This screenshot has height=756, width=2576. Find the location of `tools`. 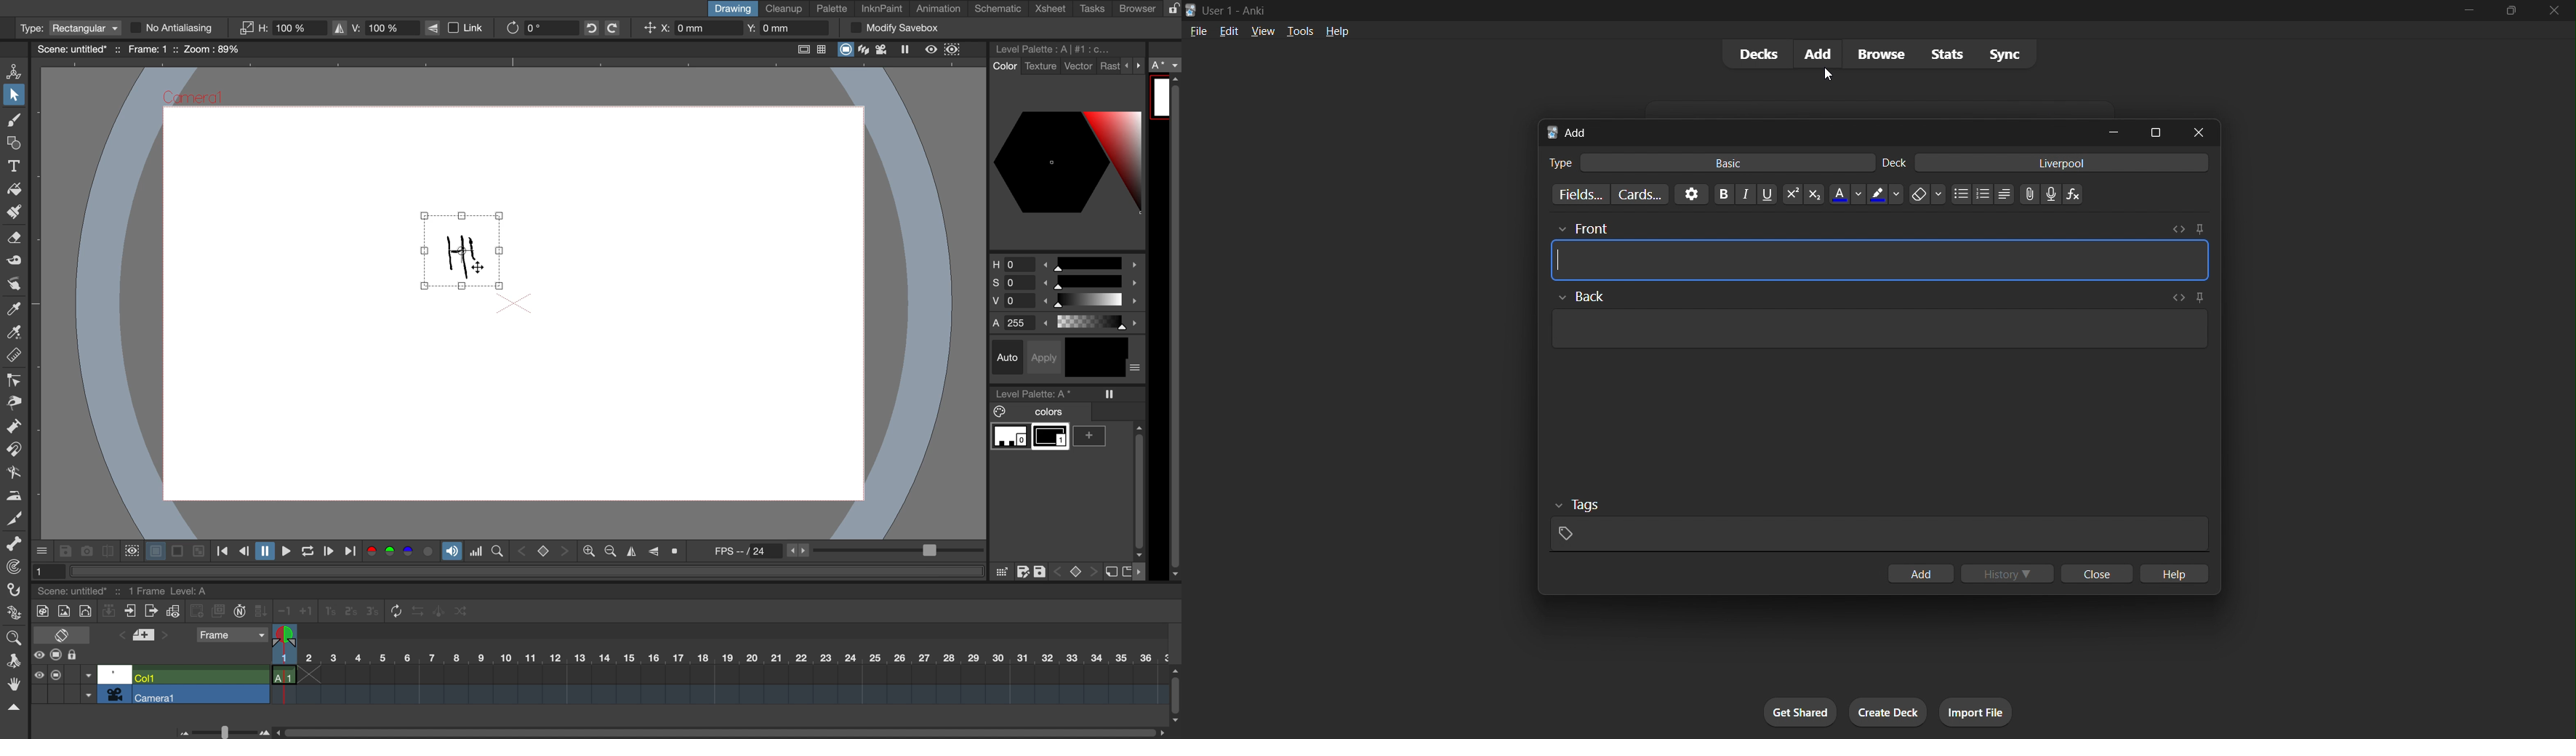

tools is located at coordinates (1300, 30).